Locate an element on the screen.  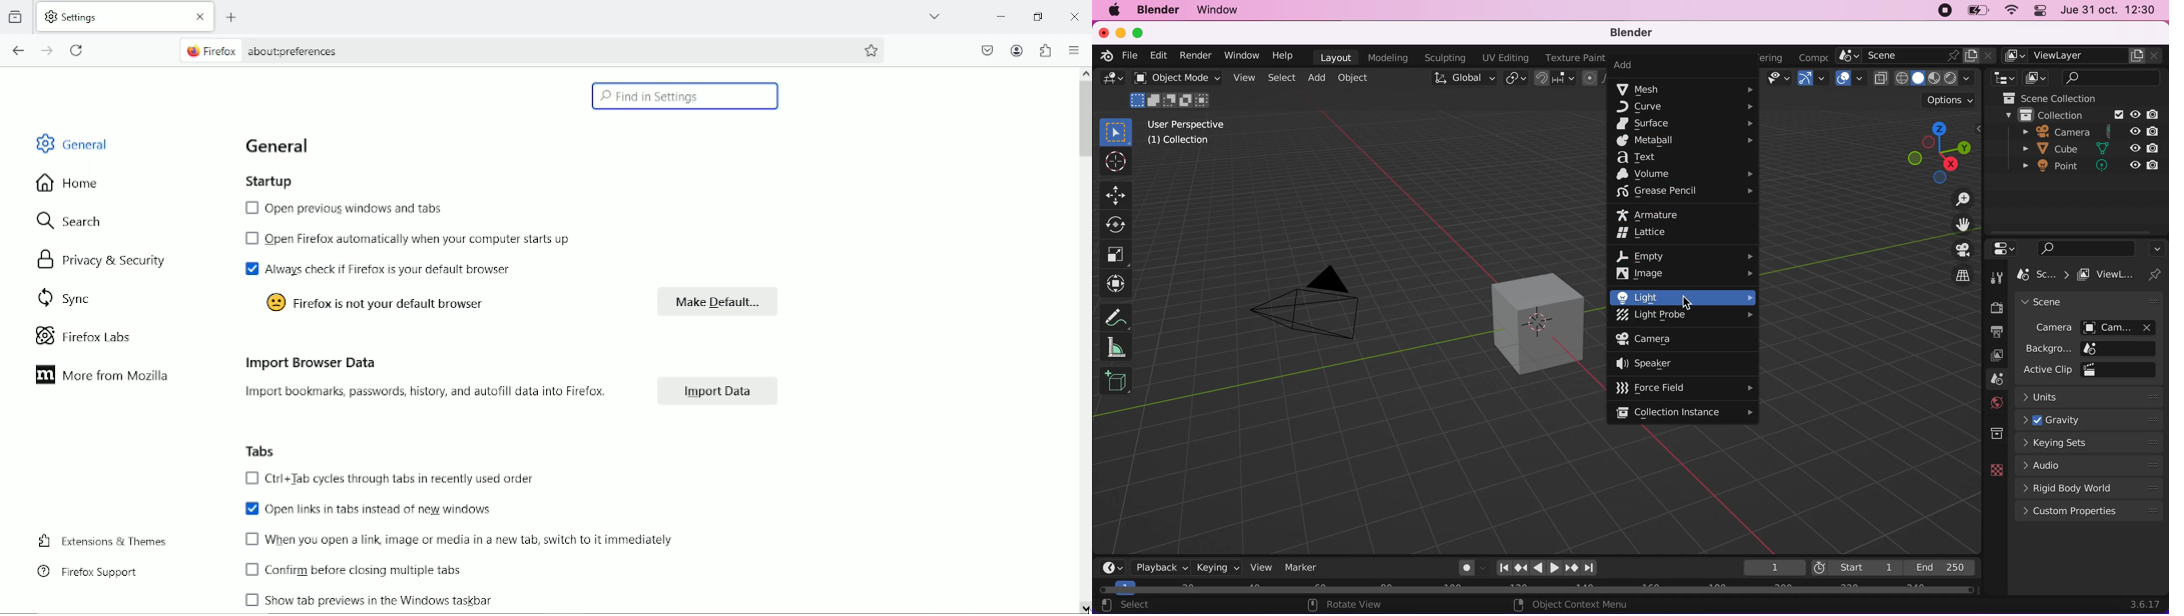
camera is located at coordinates (2044, 132).